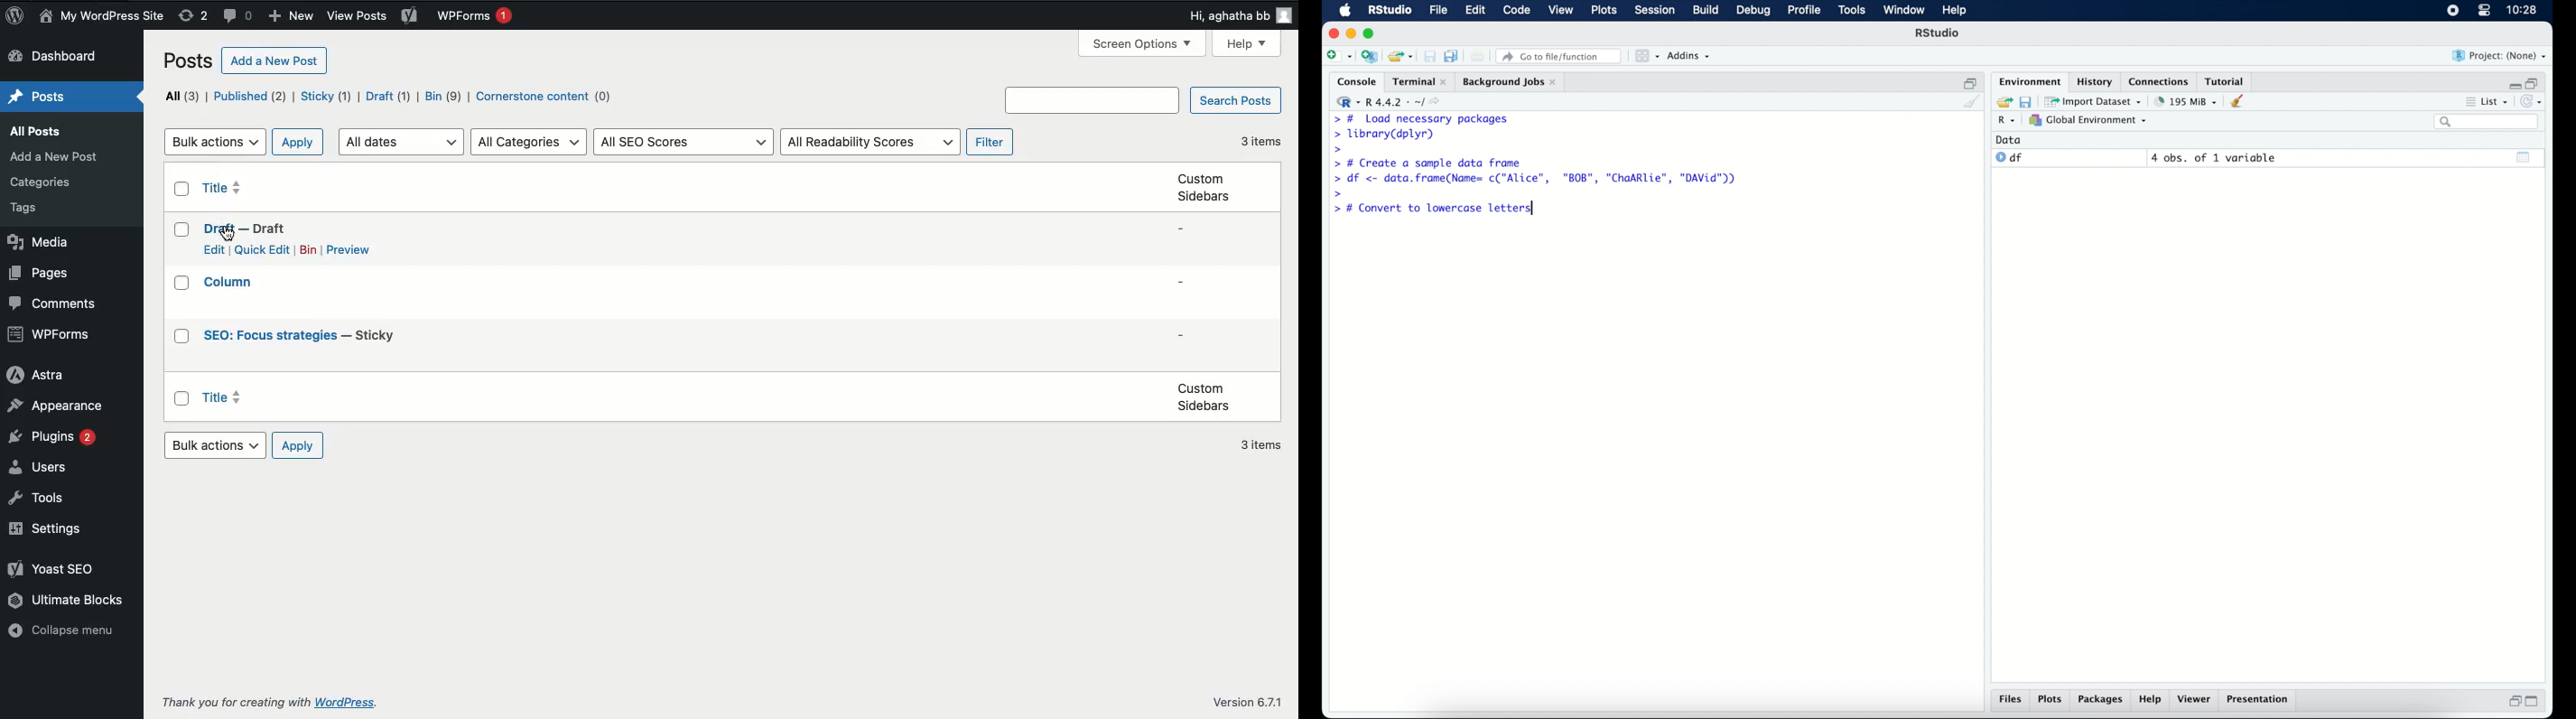 The width and height of the screenshot is (2576, 728). I want to click on list, so click(2486, 103).